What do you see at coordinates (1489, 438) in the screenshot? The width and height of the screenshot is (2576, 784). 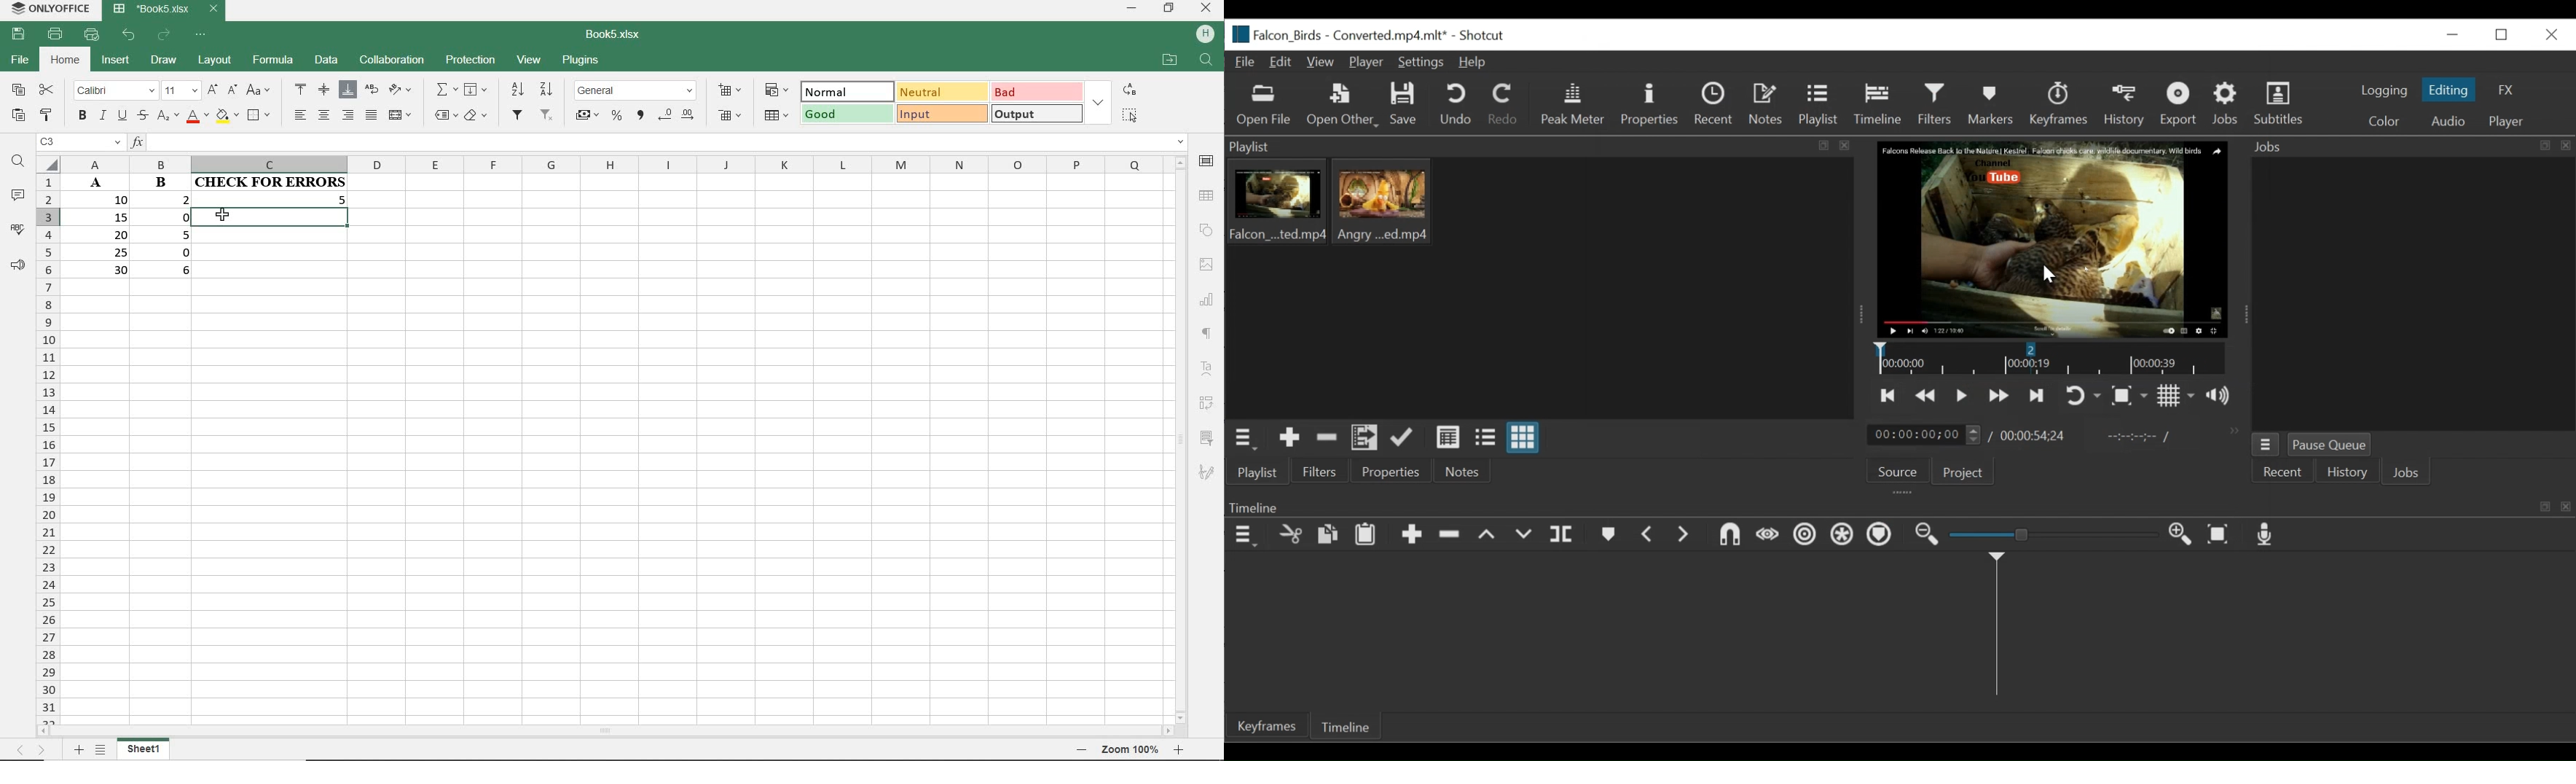 I see `View as files` at bounding box center [1489, 438].